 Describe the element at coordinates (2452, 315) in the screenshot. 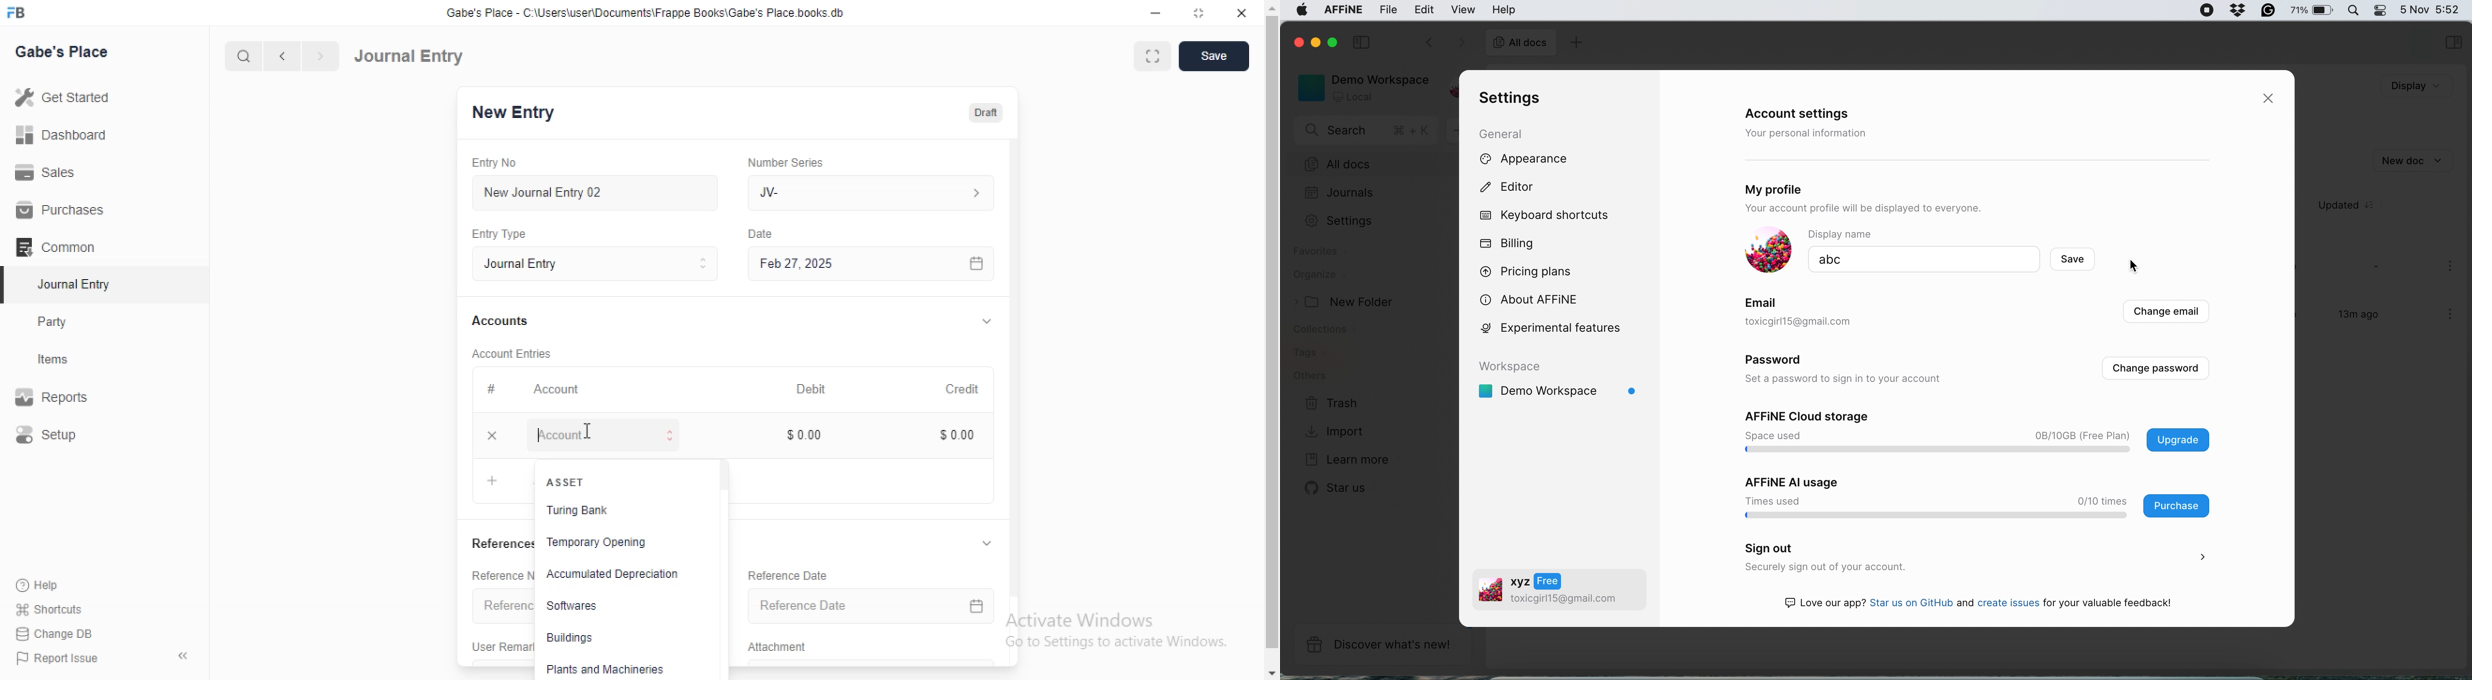

I see `more options` at that location.